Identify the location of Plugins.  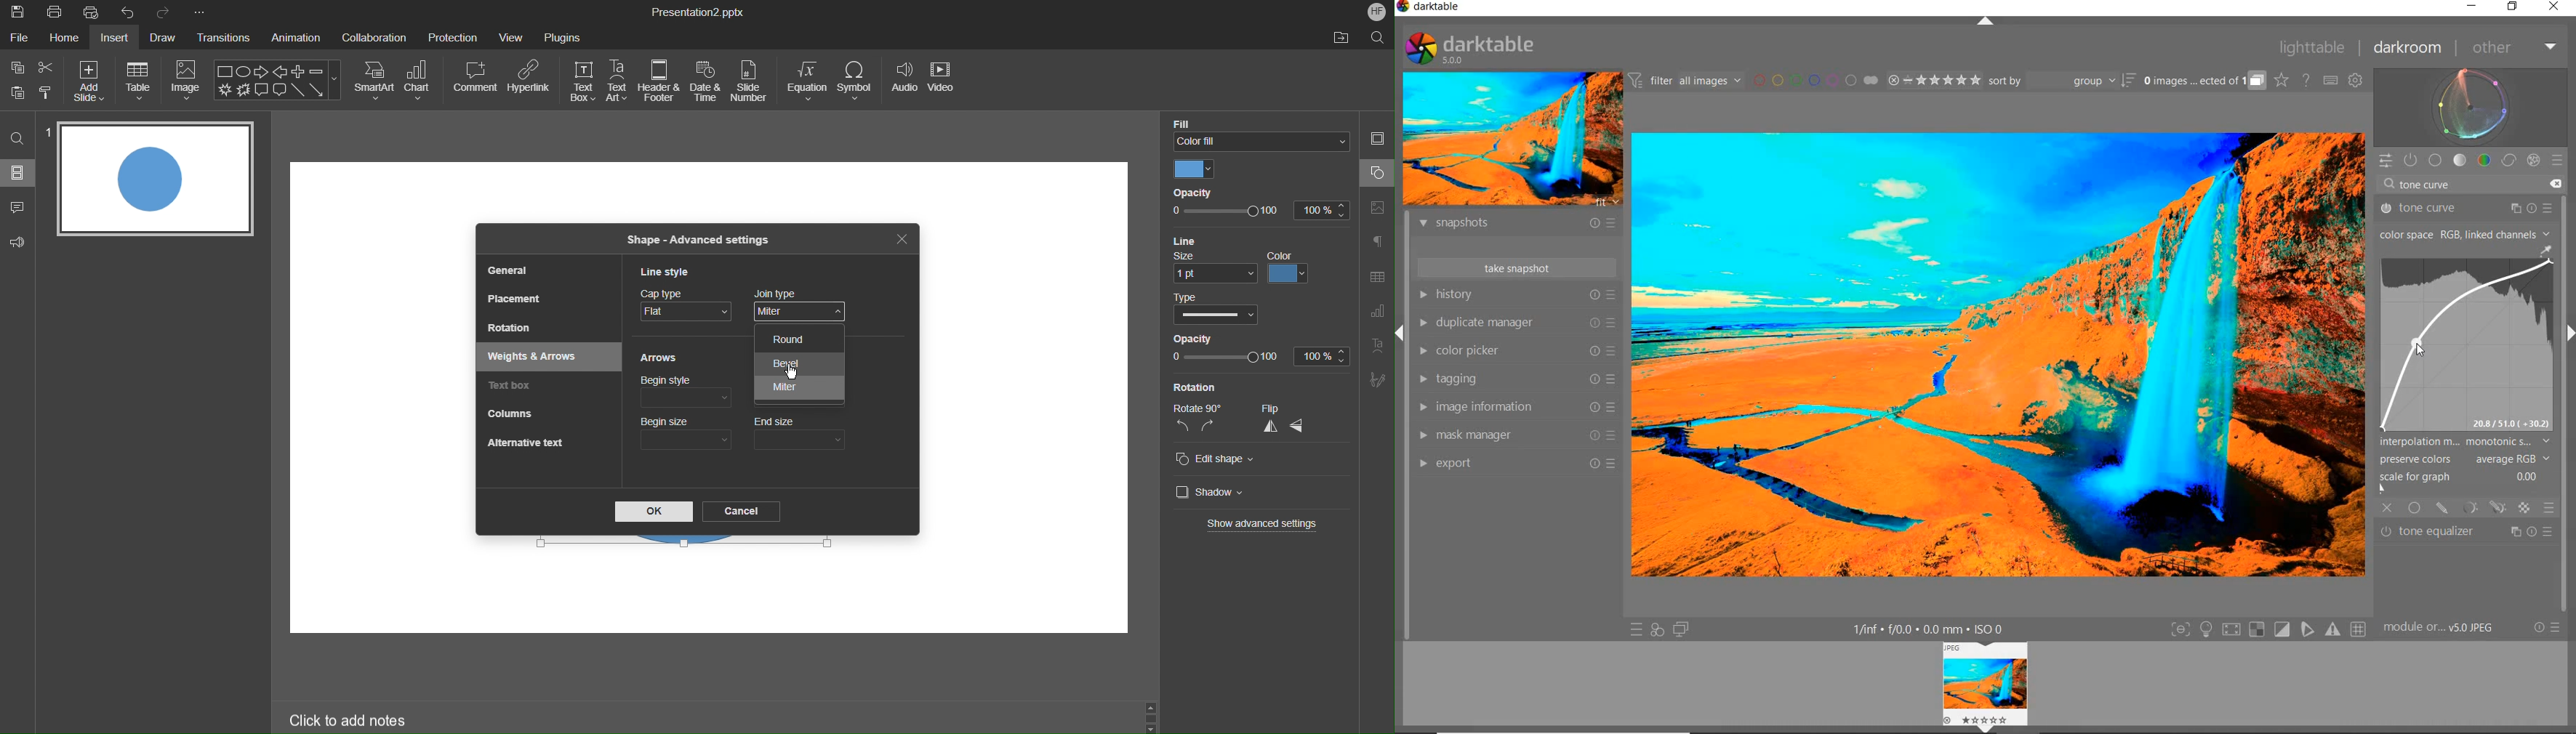
(563, 35).